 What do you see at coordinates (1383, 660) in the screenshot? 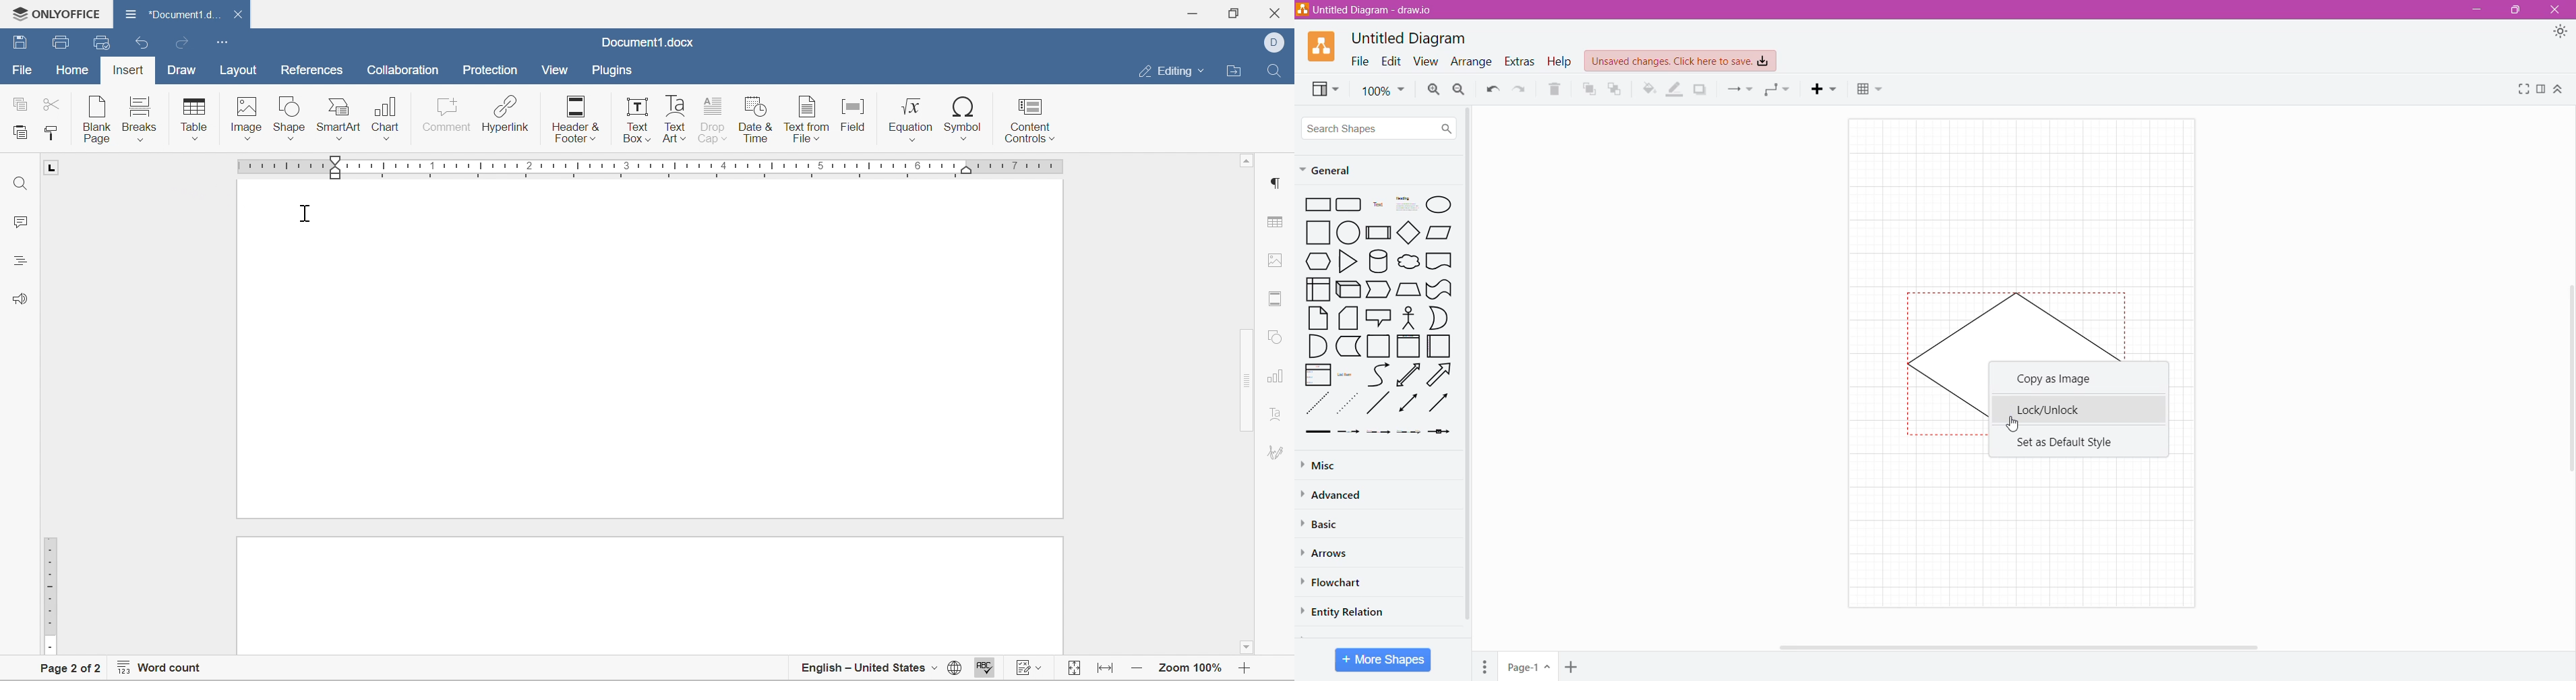
I see `More Shapes` at bounding box center [1383, 660].